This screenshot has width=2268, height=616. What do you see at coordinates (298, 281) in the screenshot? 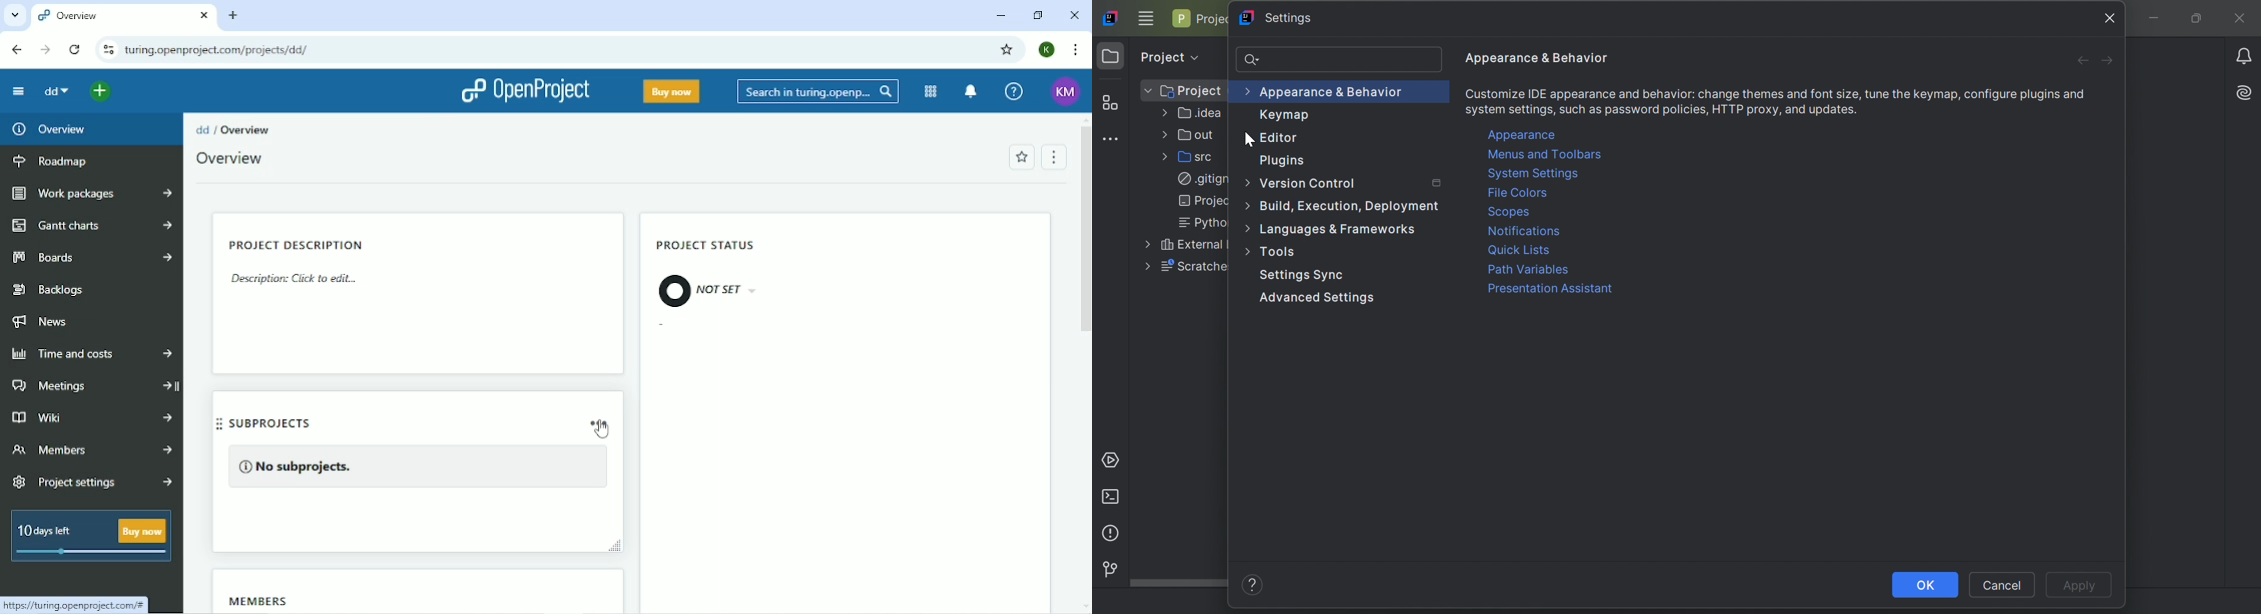
I see `Description: Click to edit...` at bounding box center [298, 281].